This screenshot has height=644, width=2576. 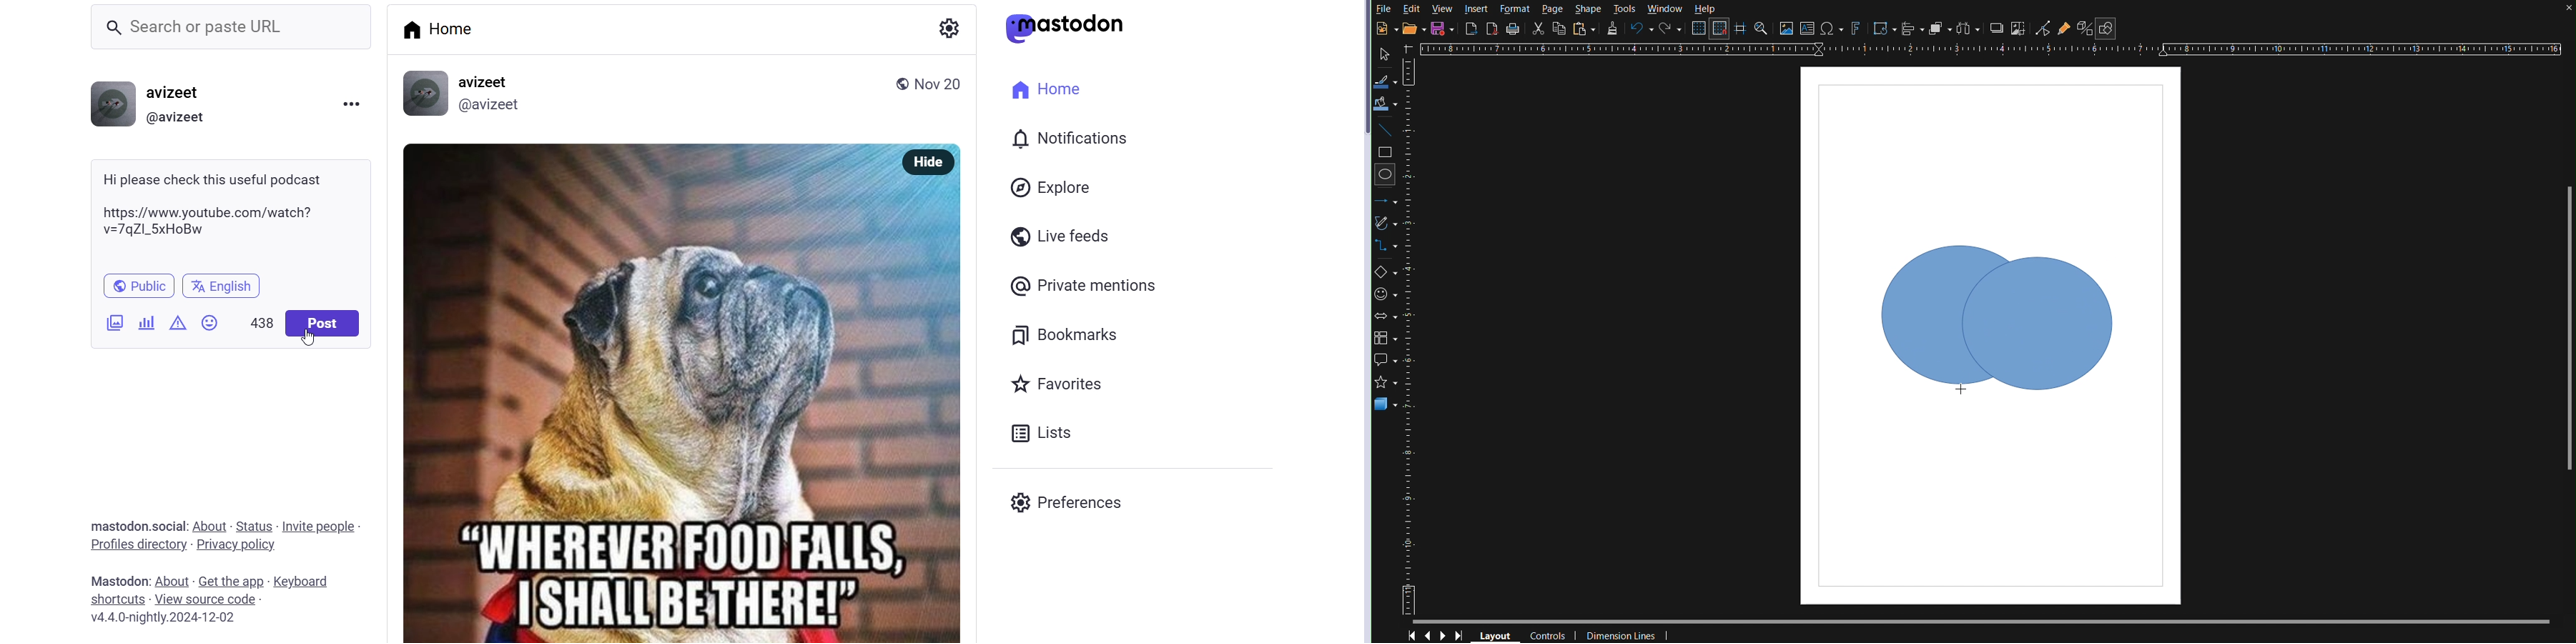 What do you see at coordinates (1052, 187) in the screenshot?
I see `explore` at bounding box center [1052, 187].